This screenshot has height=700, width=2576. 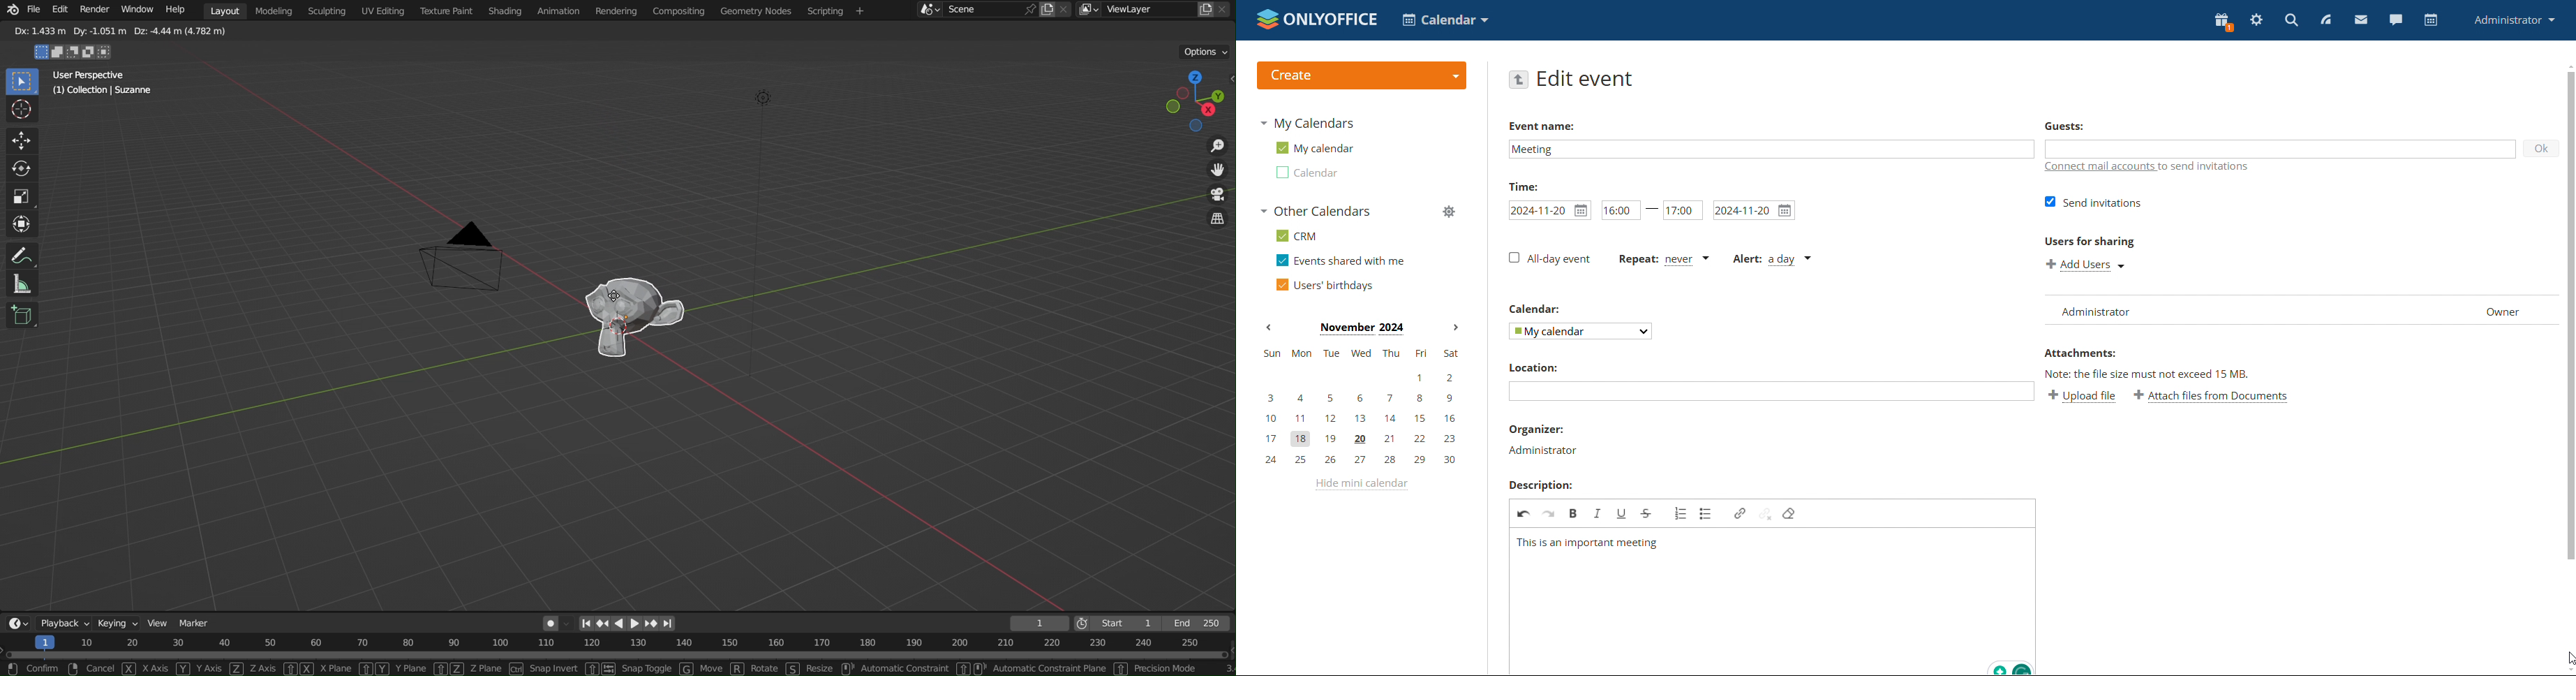 What do you see at coordinates (64, 624) in the screenshot?
I see `Playback` at bounding box center [64, 624].